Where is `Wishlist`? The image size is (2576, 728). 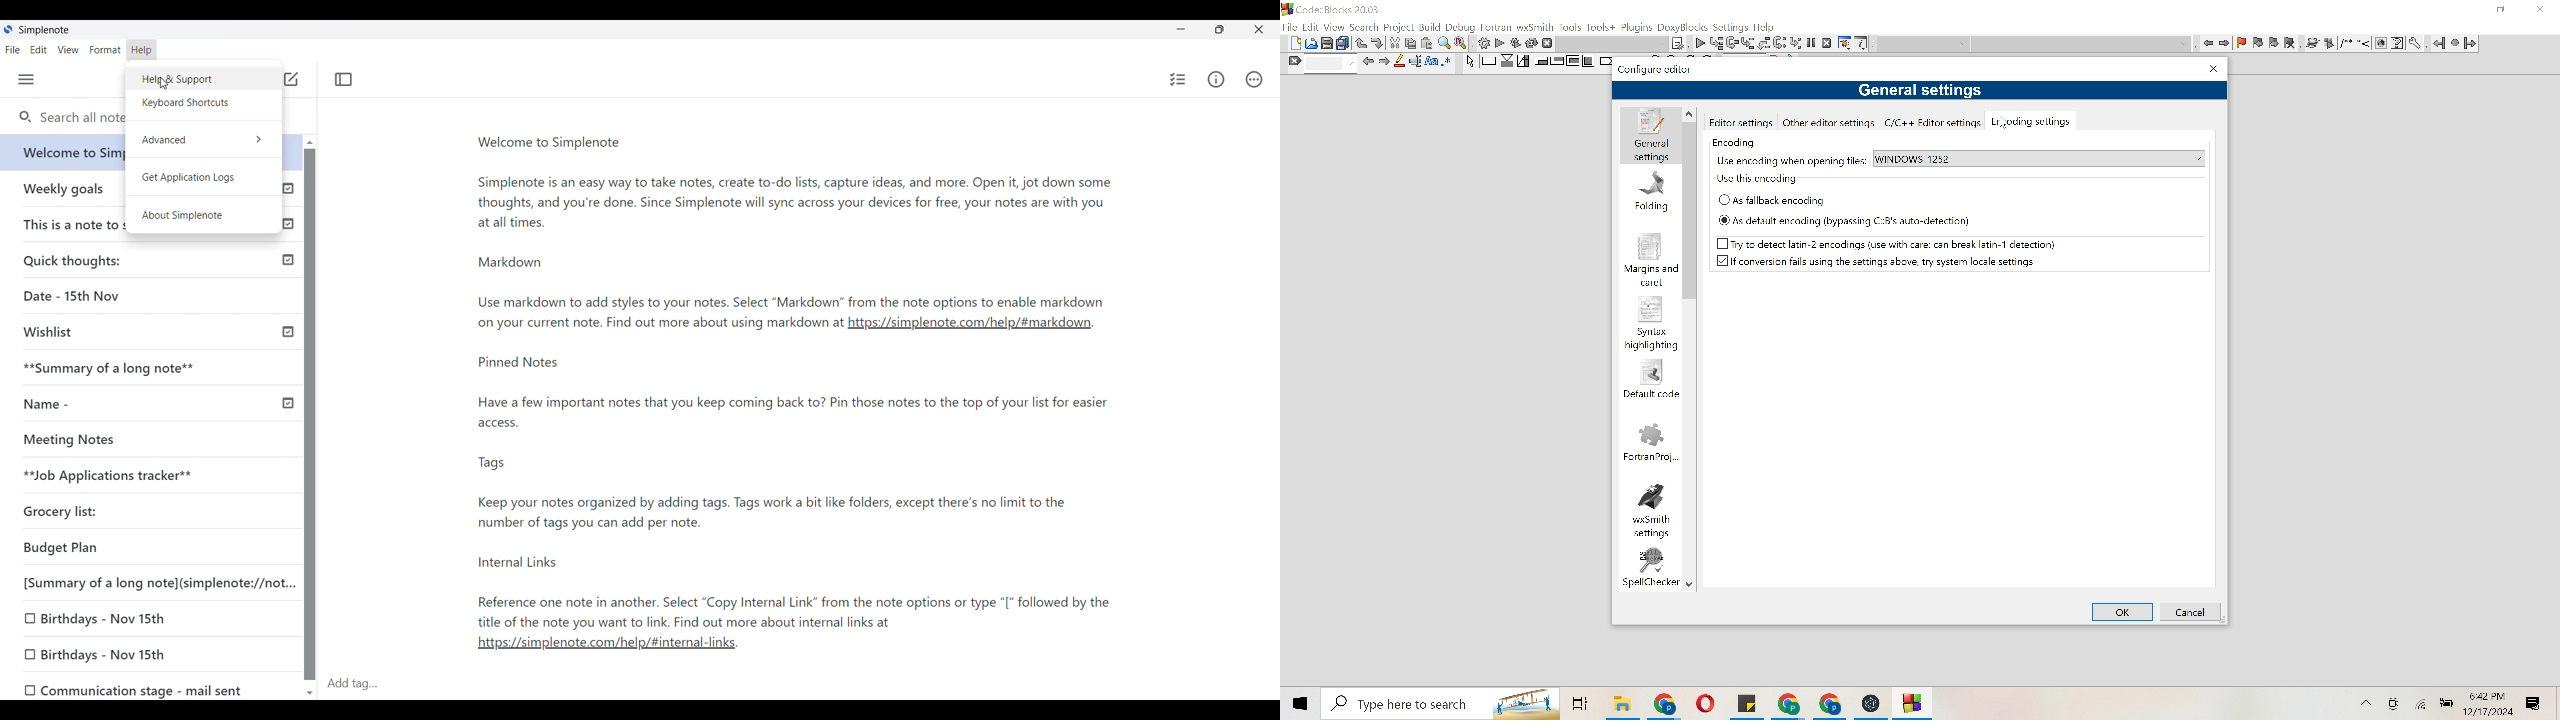 Wishlist is located at coordinates (139, 327).